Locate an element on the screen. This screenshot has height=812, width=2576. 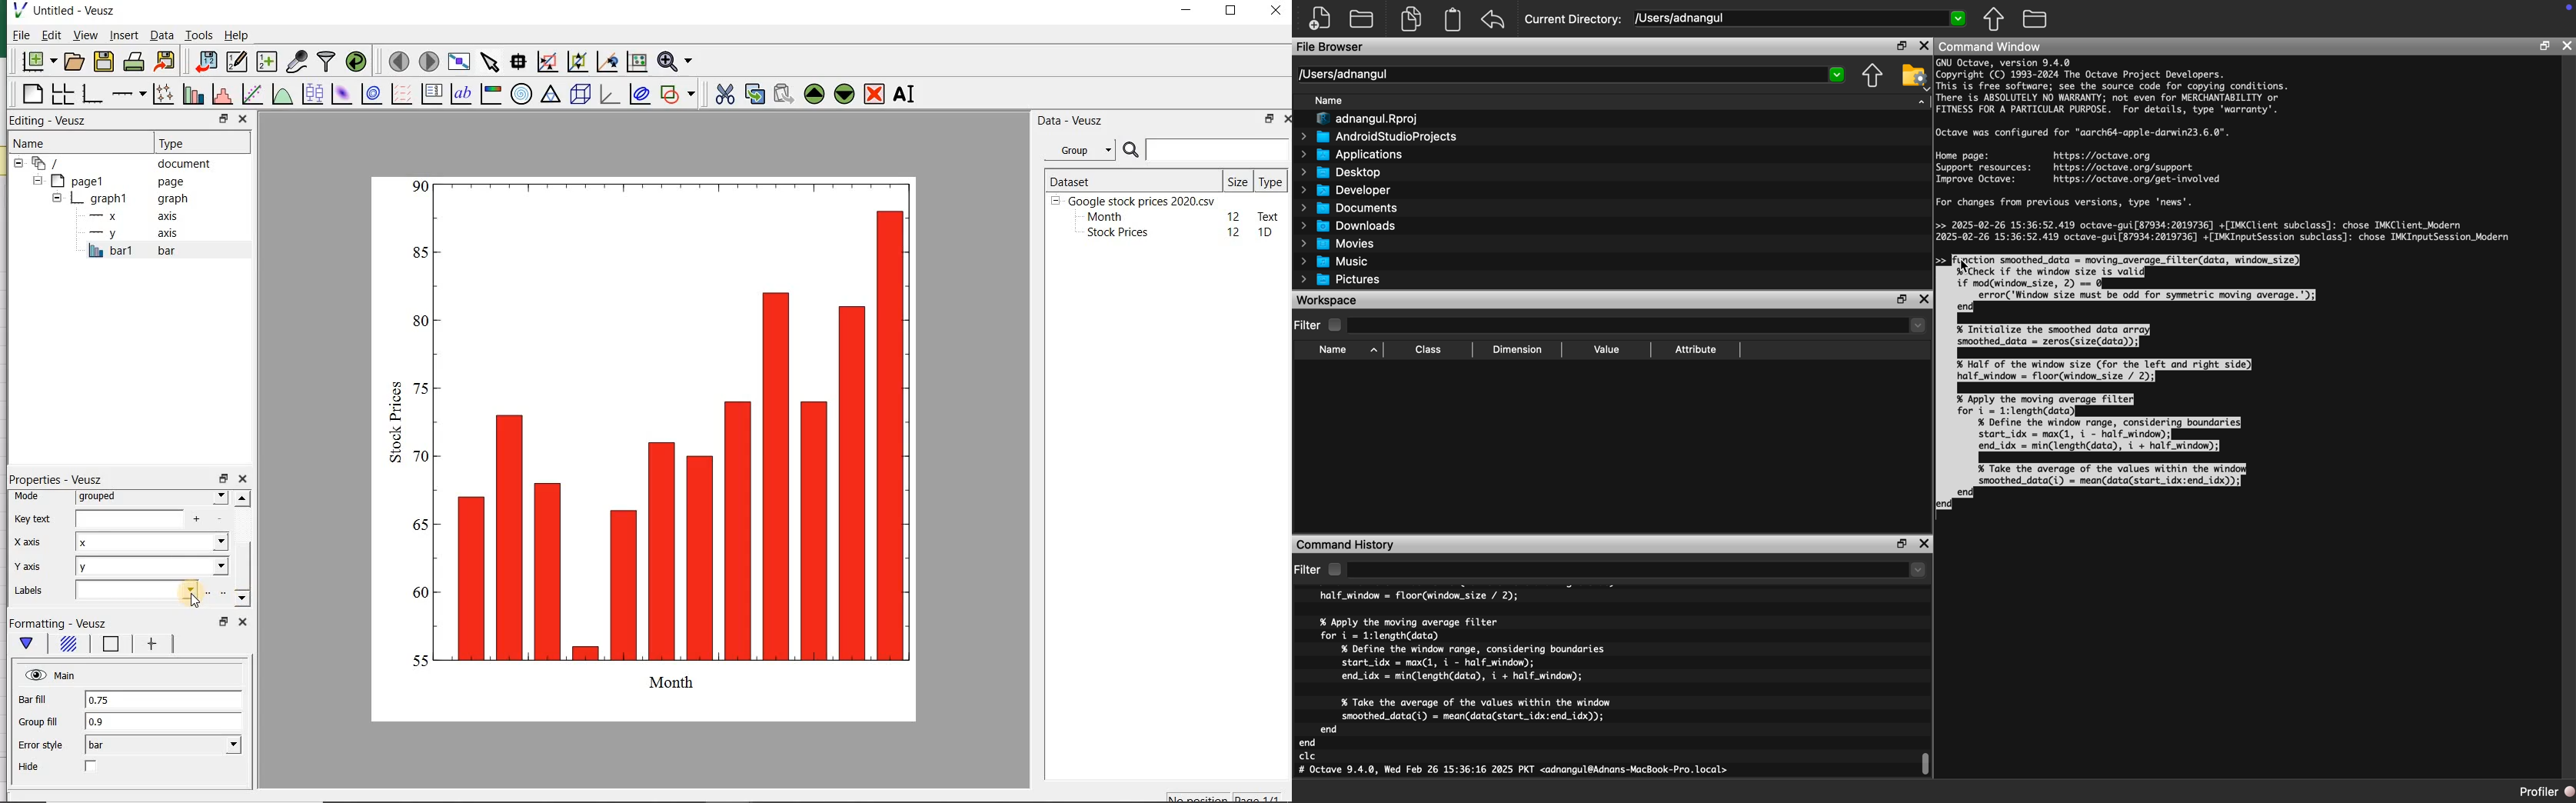
capture remote data is located at coordinates (297, 62).